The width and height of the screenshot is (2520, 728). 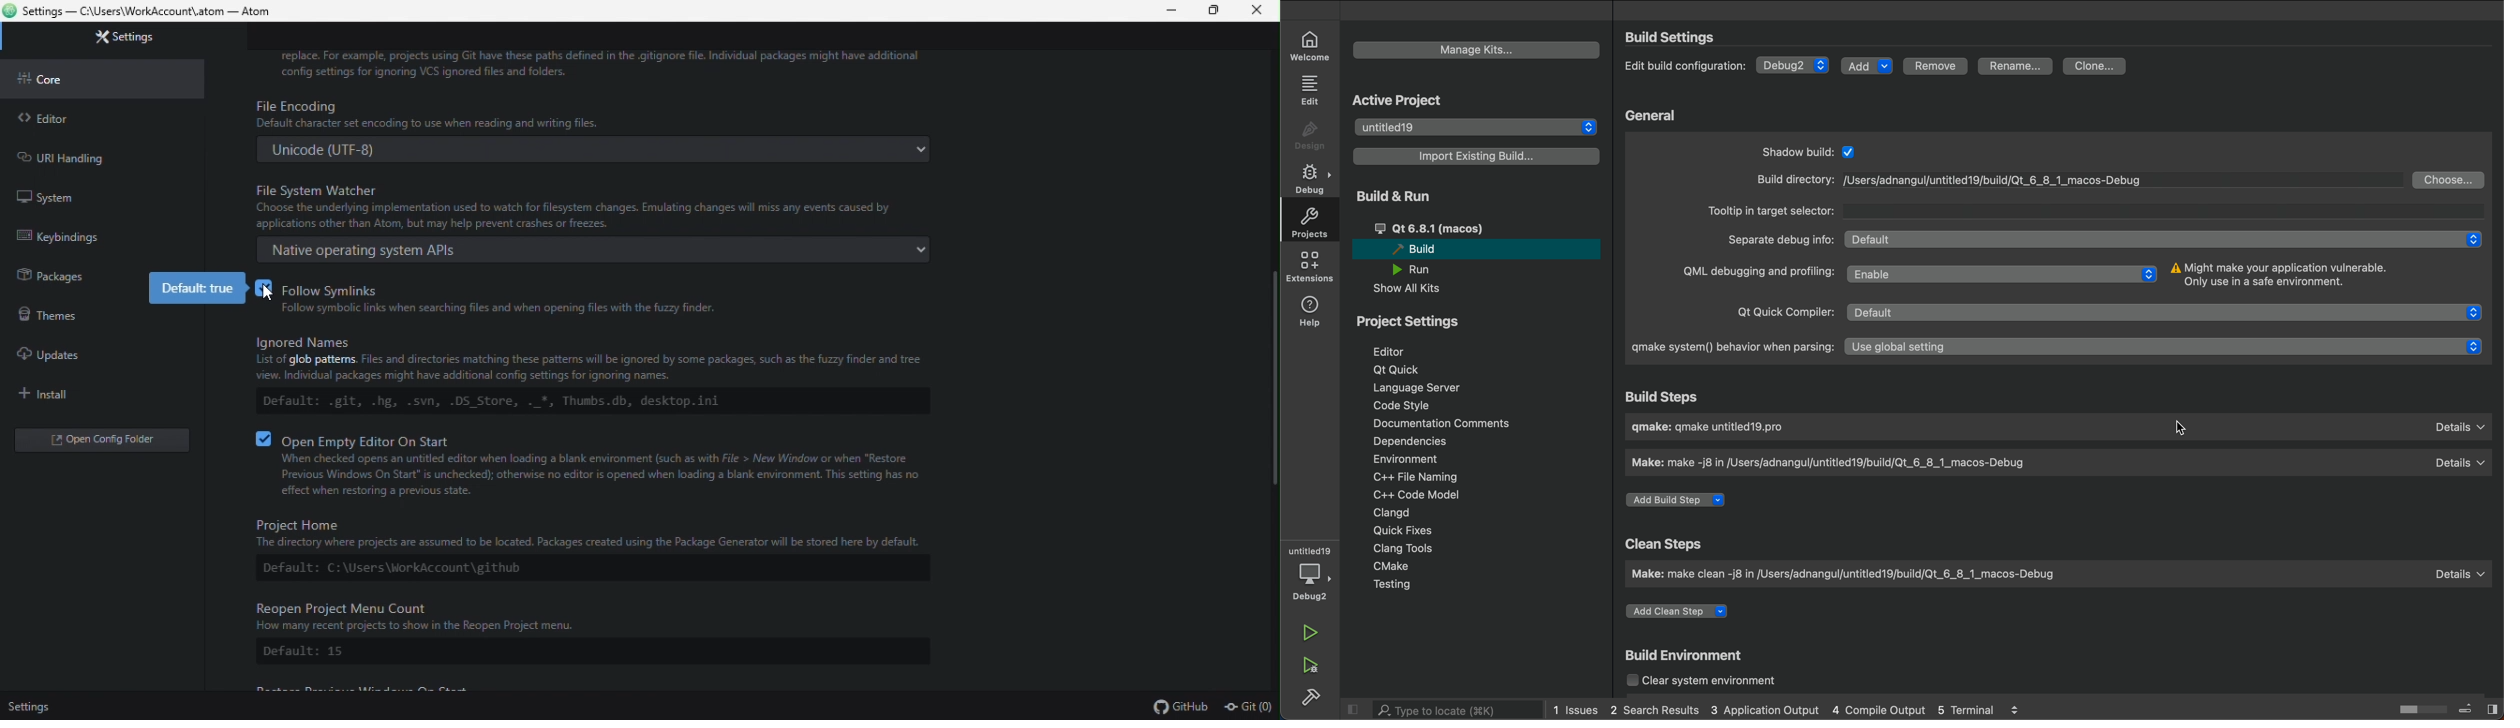 What do you see at coordinates (2167, 310) in the screenshot?
I see `default` at bounding box center [2167, 310].